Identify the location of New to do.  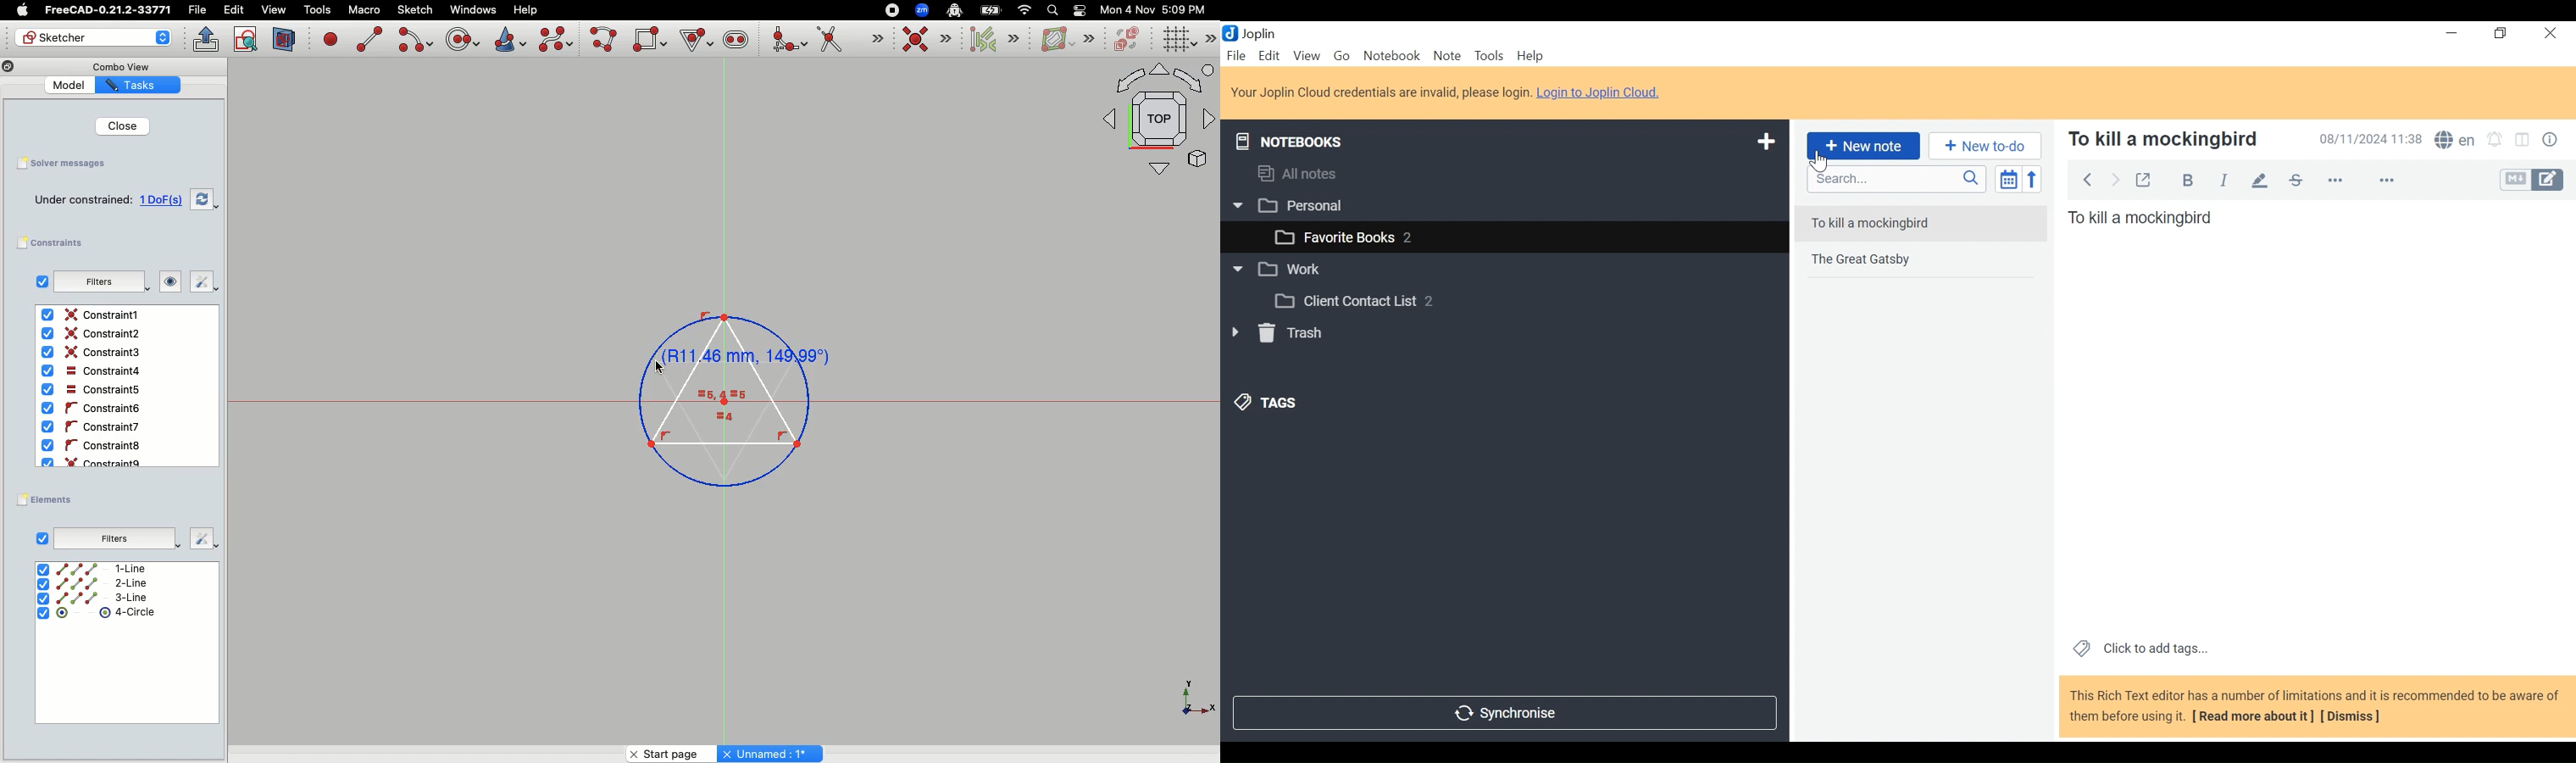
(1982, 146).